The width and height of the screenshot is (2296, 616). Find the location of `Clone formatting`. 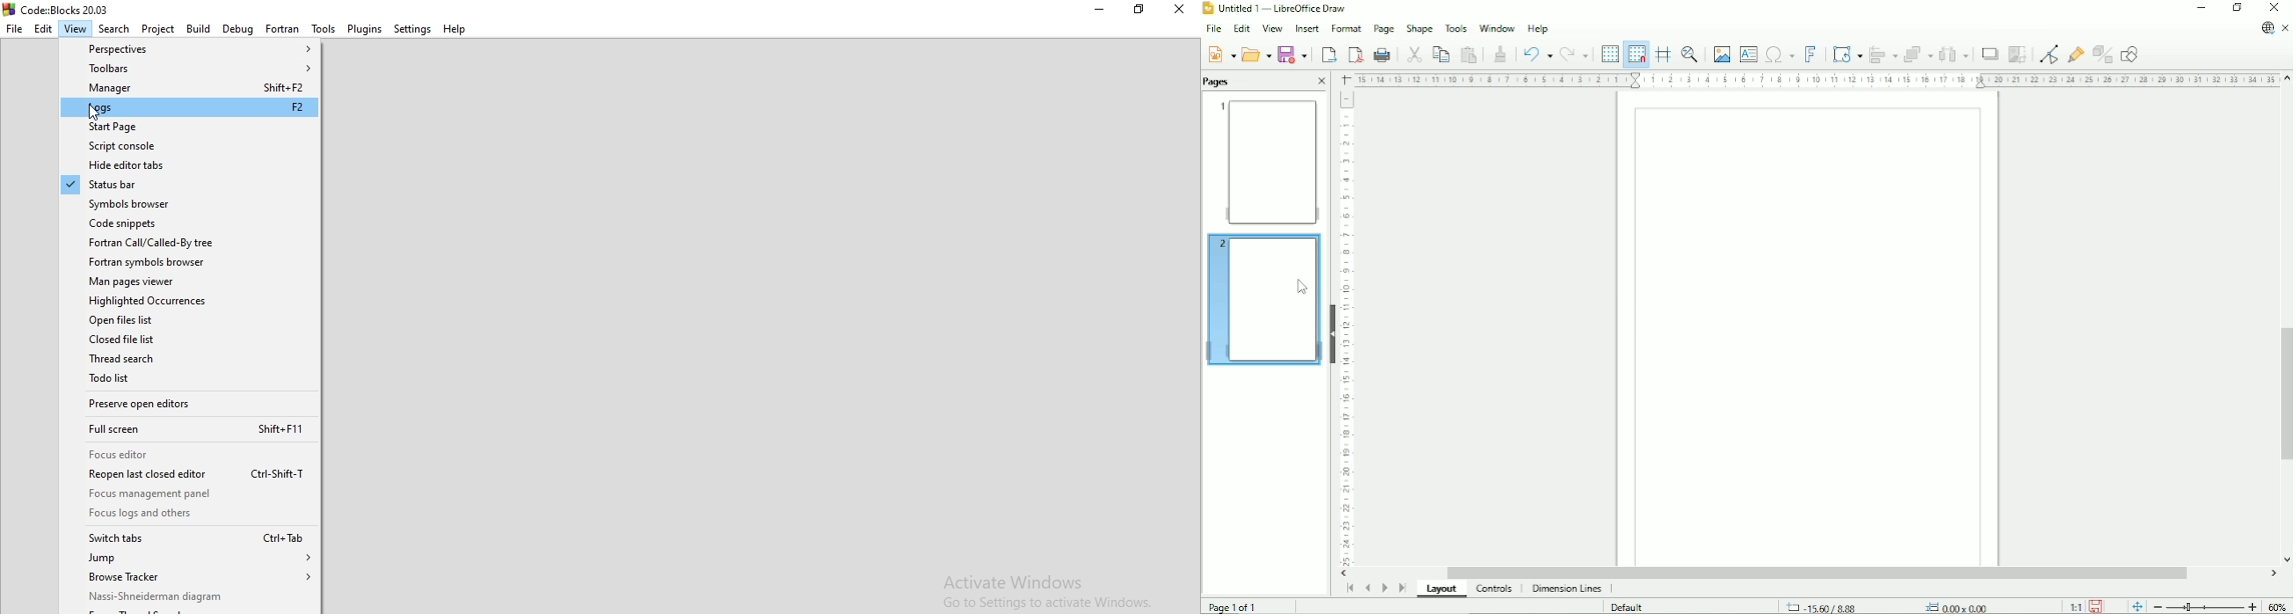

Clone formatting is located at coordinates (1500, 52).